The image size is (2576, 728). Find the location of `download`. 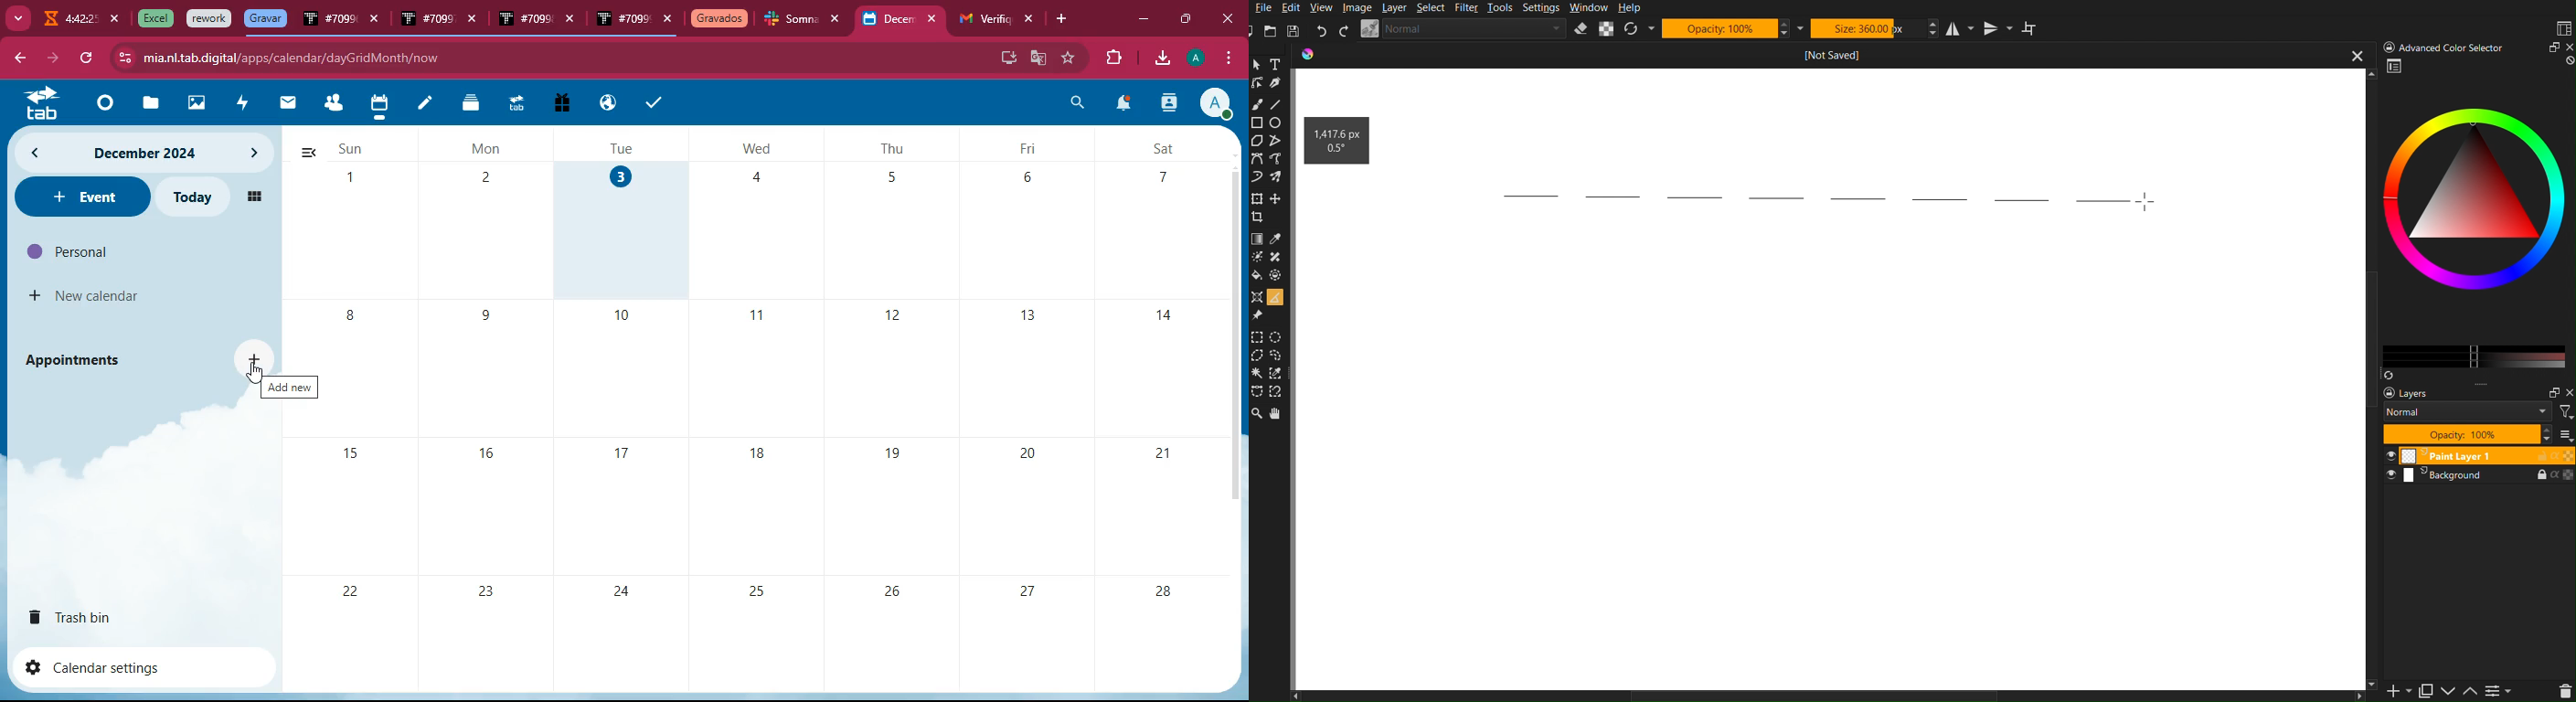

download is located at coordinates (1161, 59).